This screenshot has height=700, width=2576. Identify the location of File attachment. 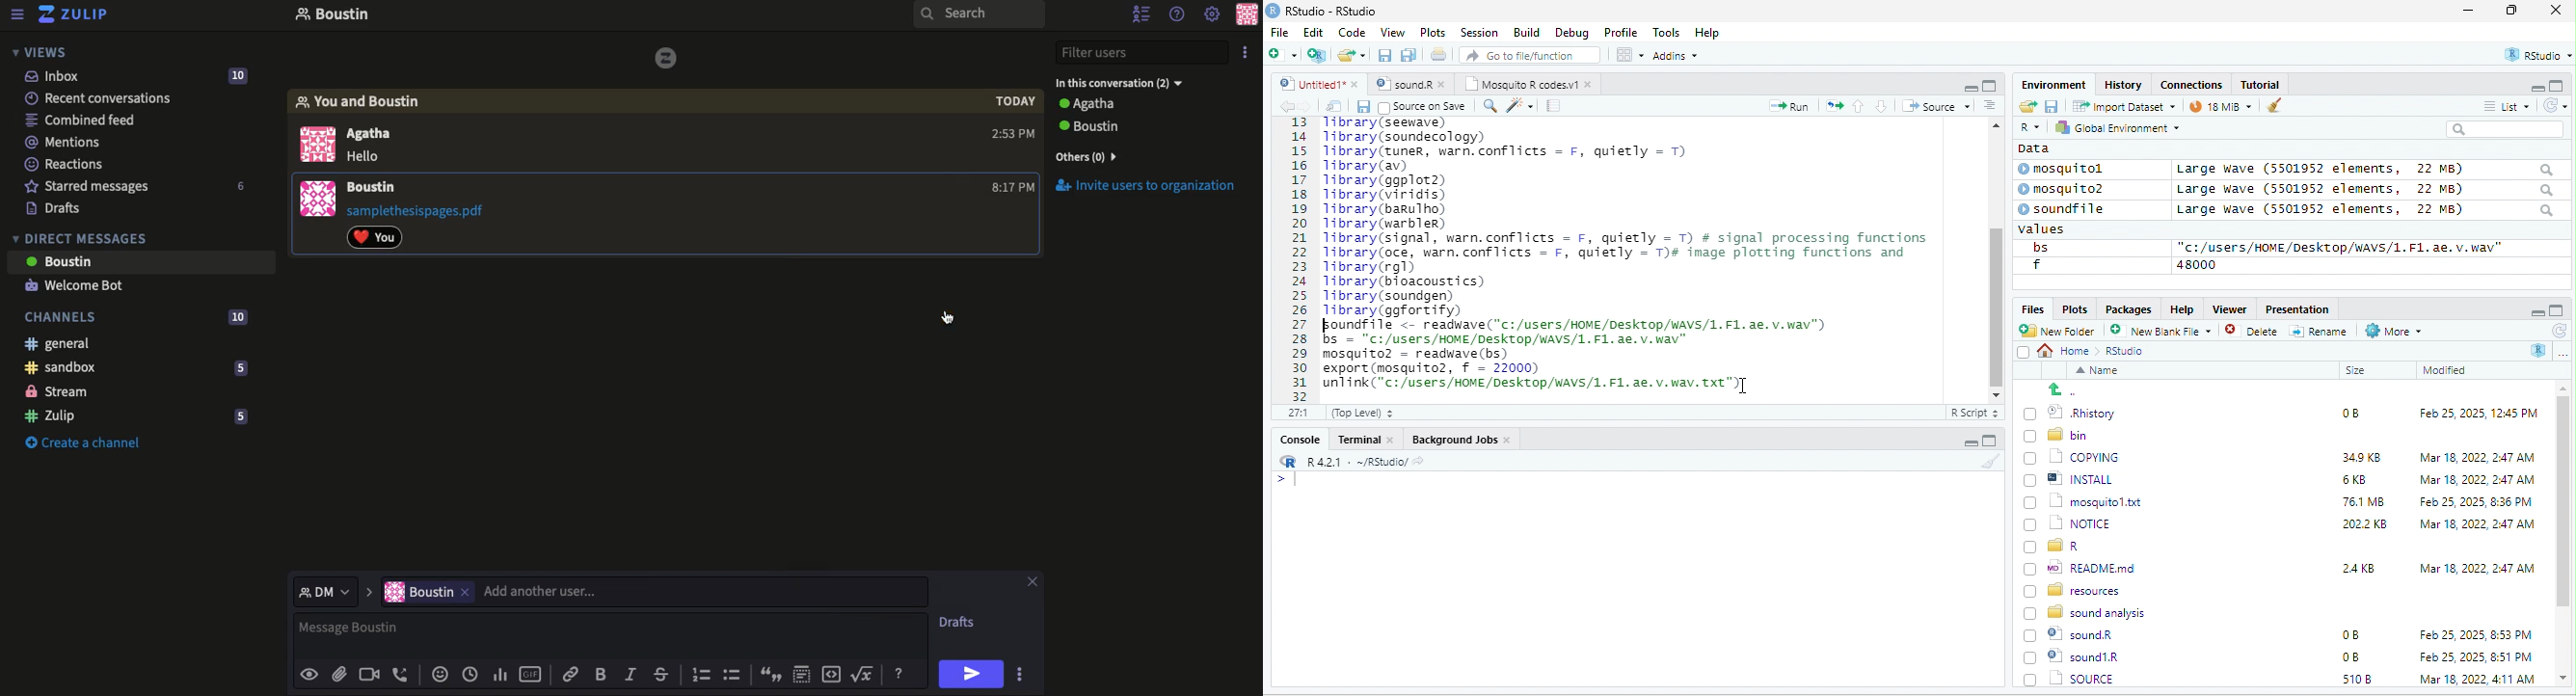
(426, 213).